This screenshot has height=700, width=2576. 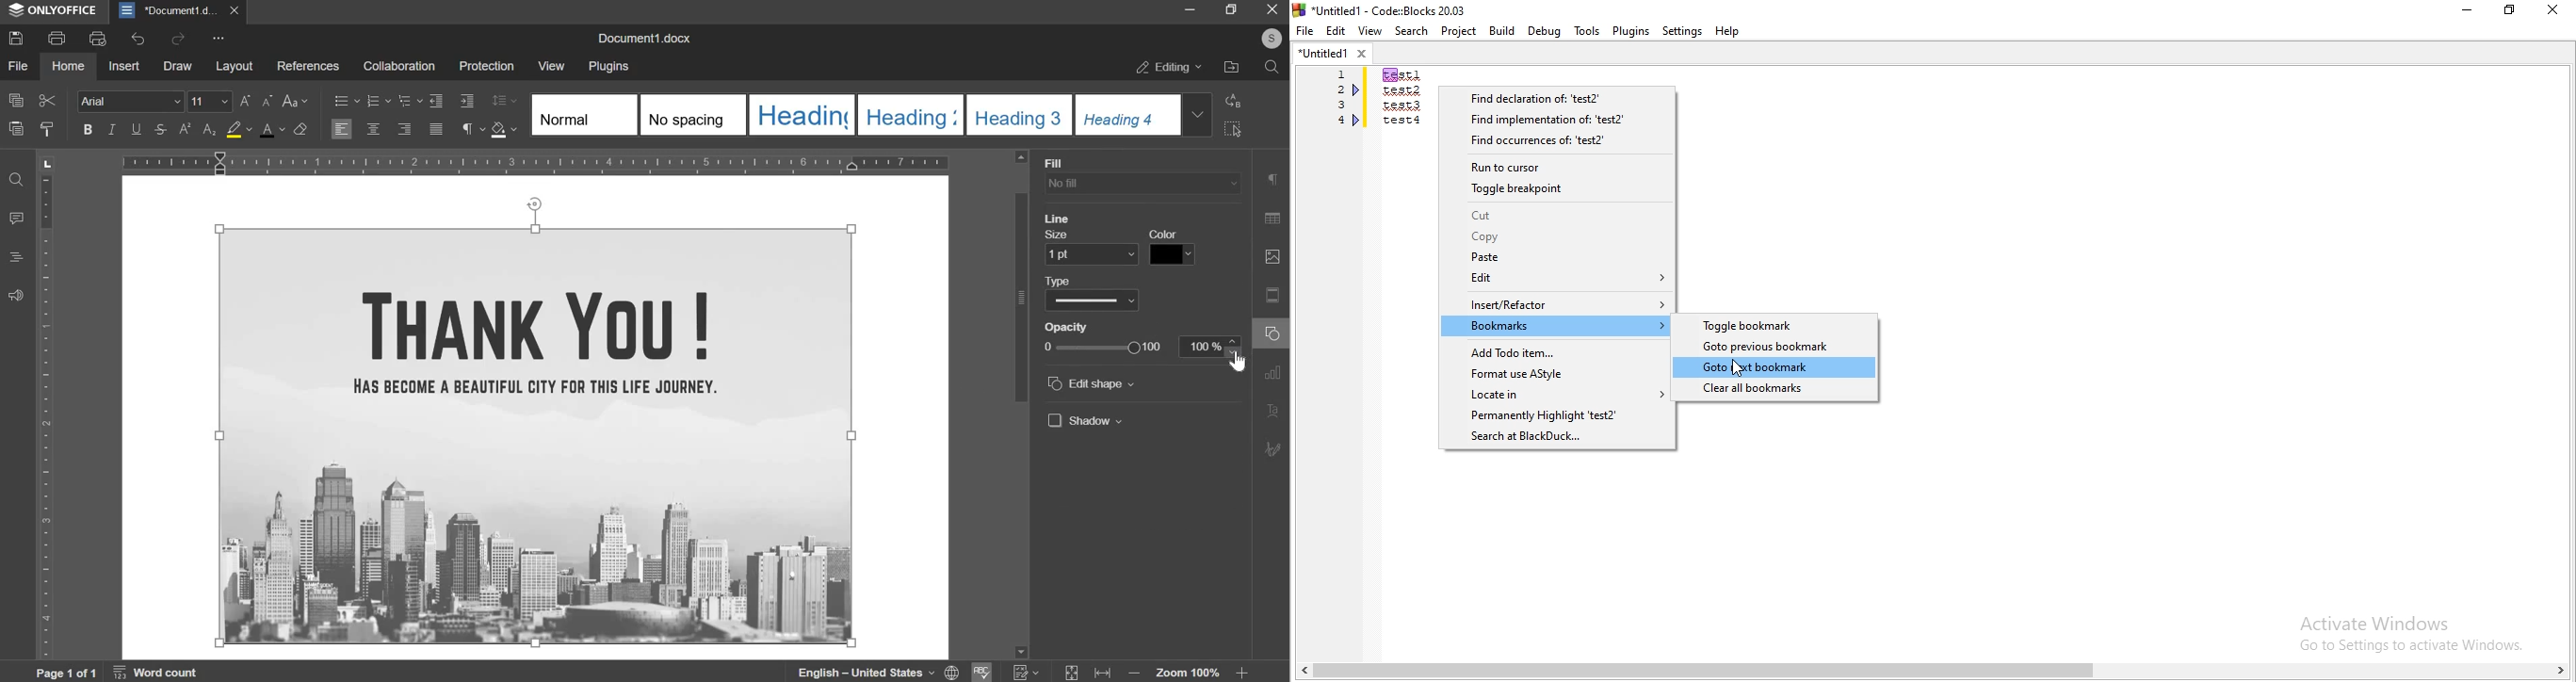 I want to click on feedback, so click(x=15, y=294).